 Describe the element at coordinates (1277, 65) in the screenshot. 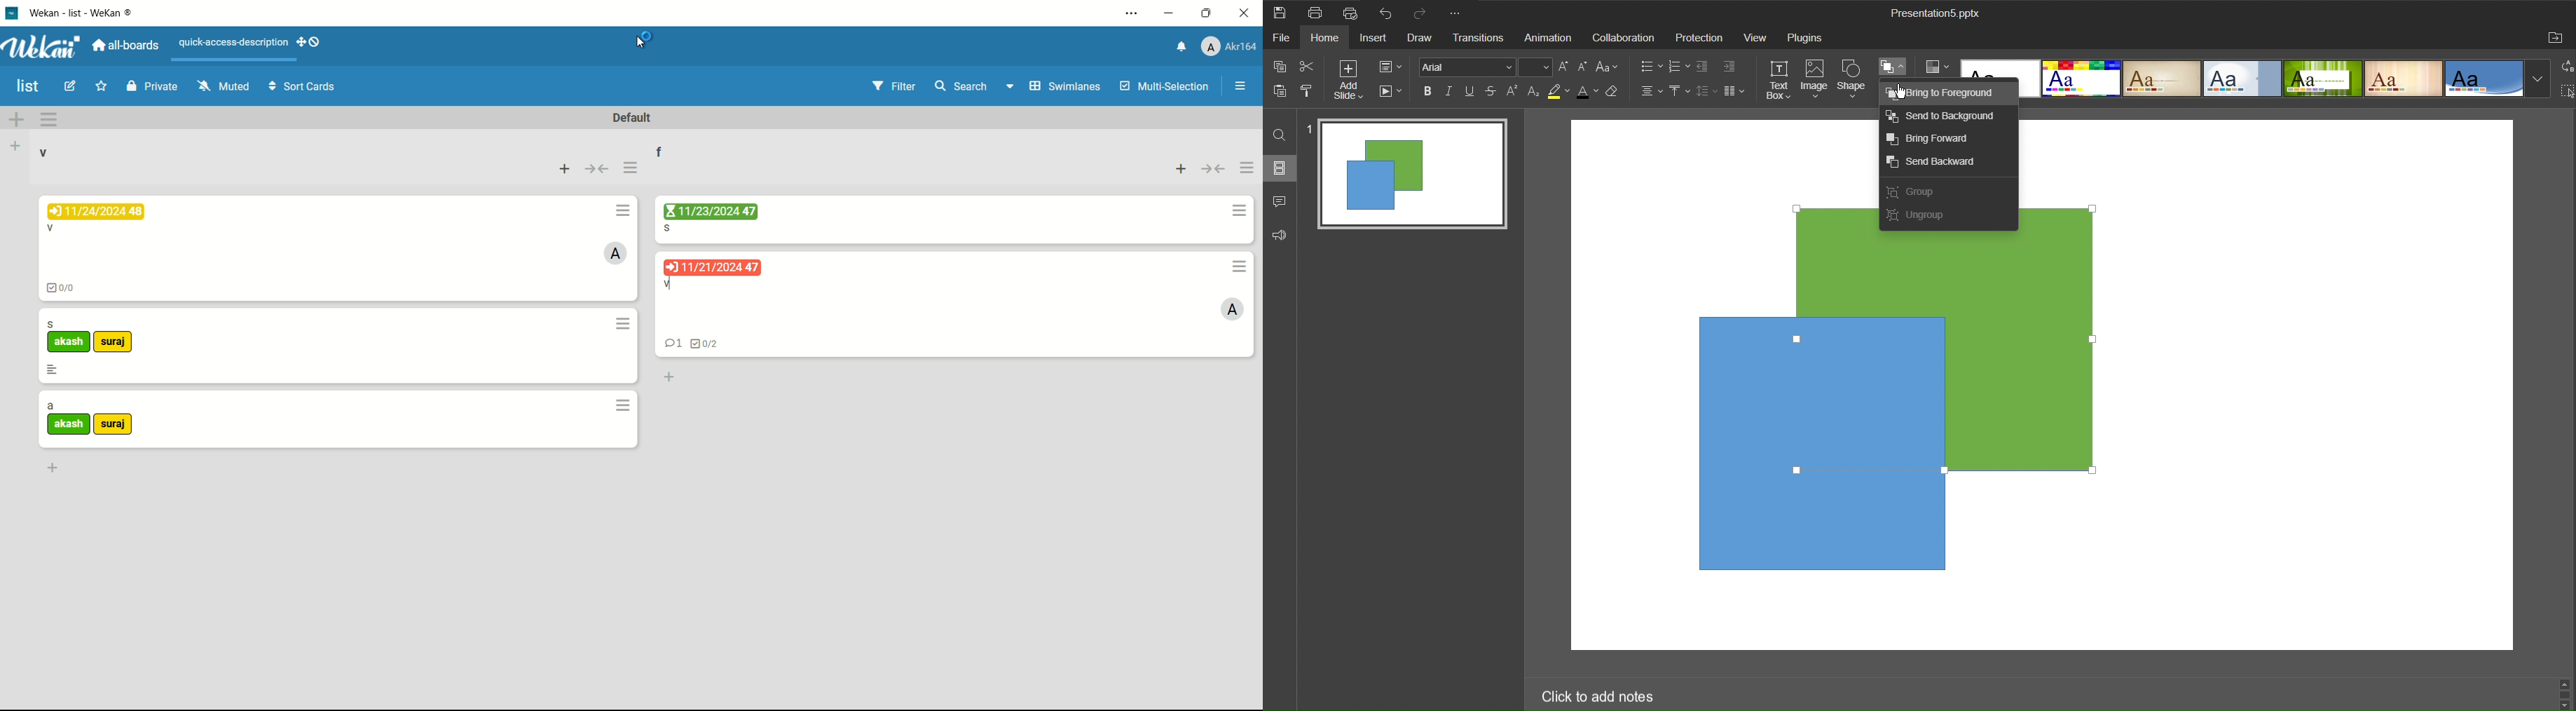

I see `Copy` at that location.